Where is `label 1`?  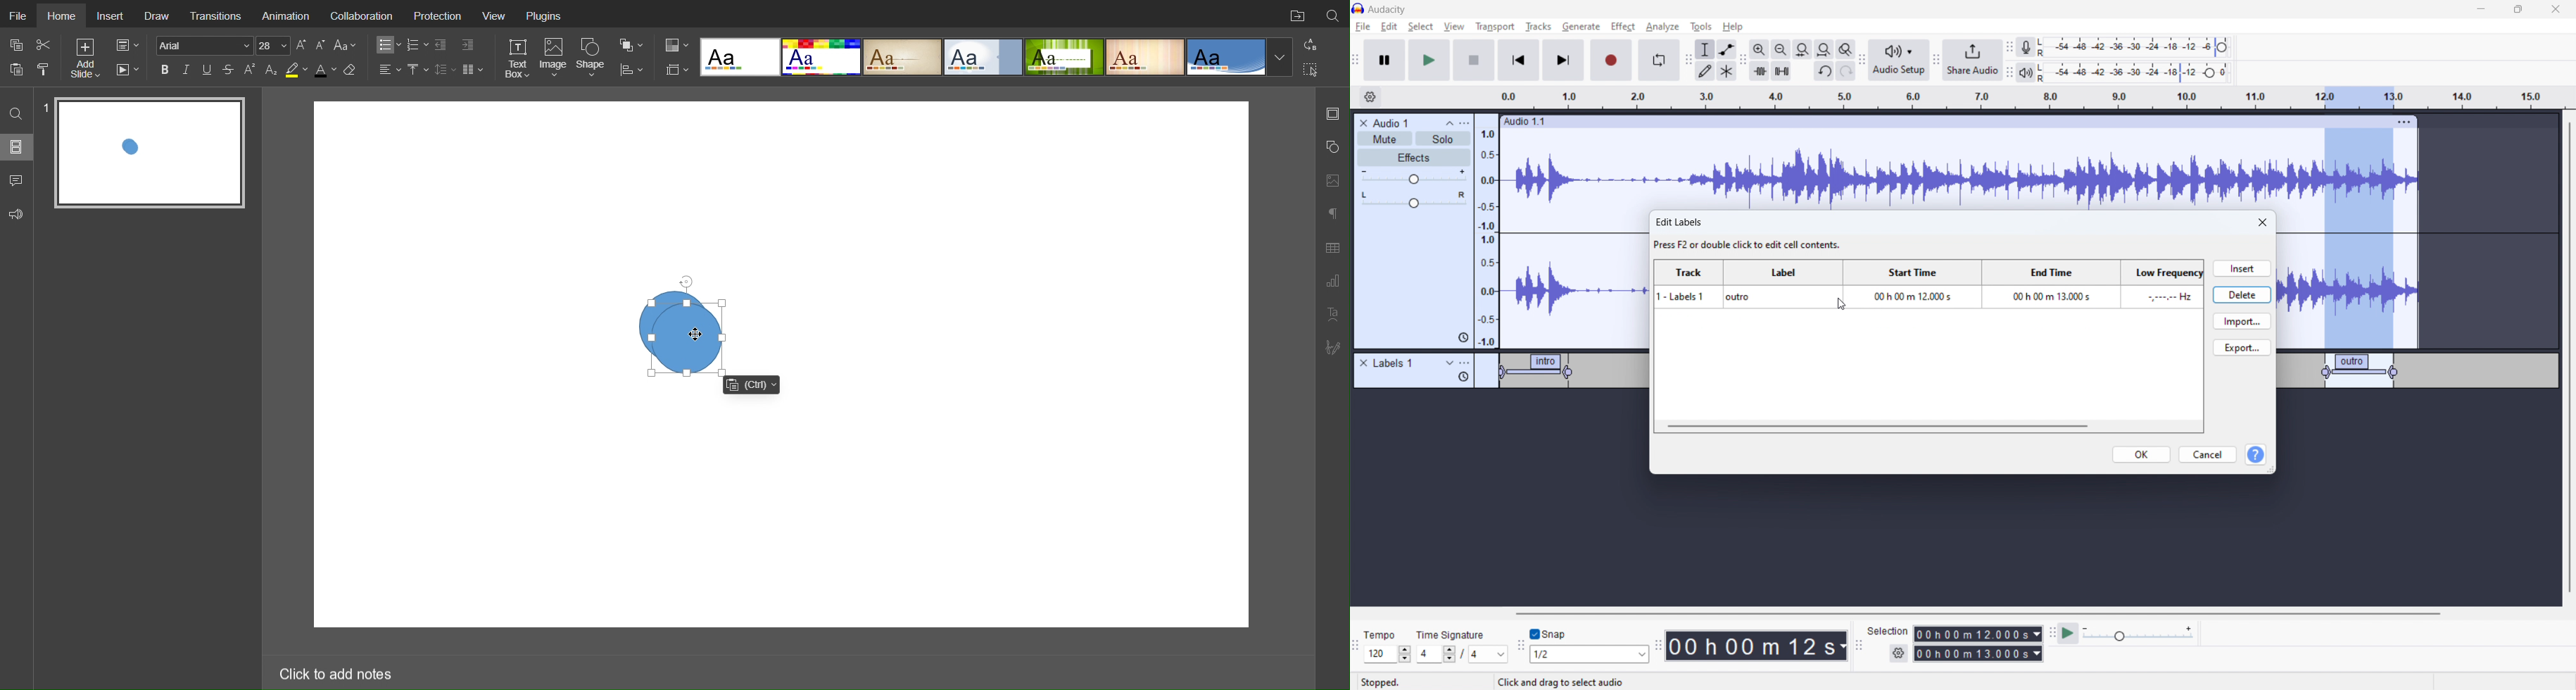
label 1 is located at coordinates (1539, 372).